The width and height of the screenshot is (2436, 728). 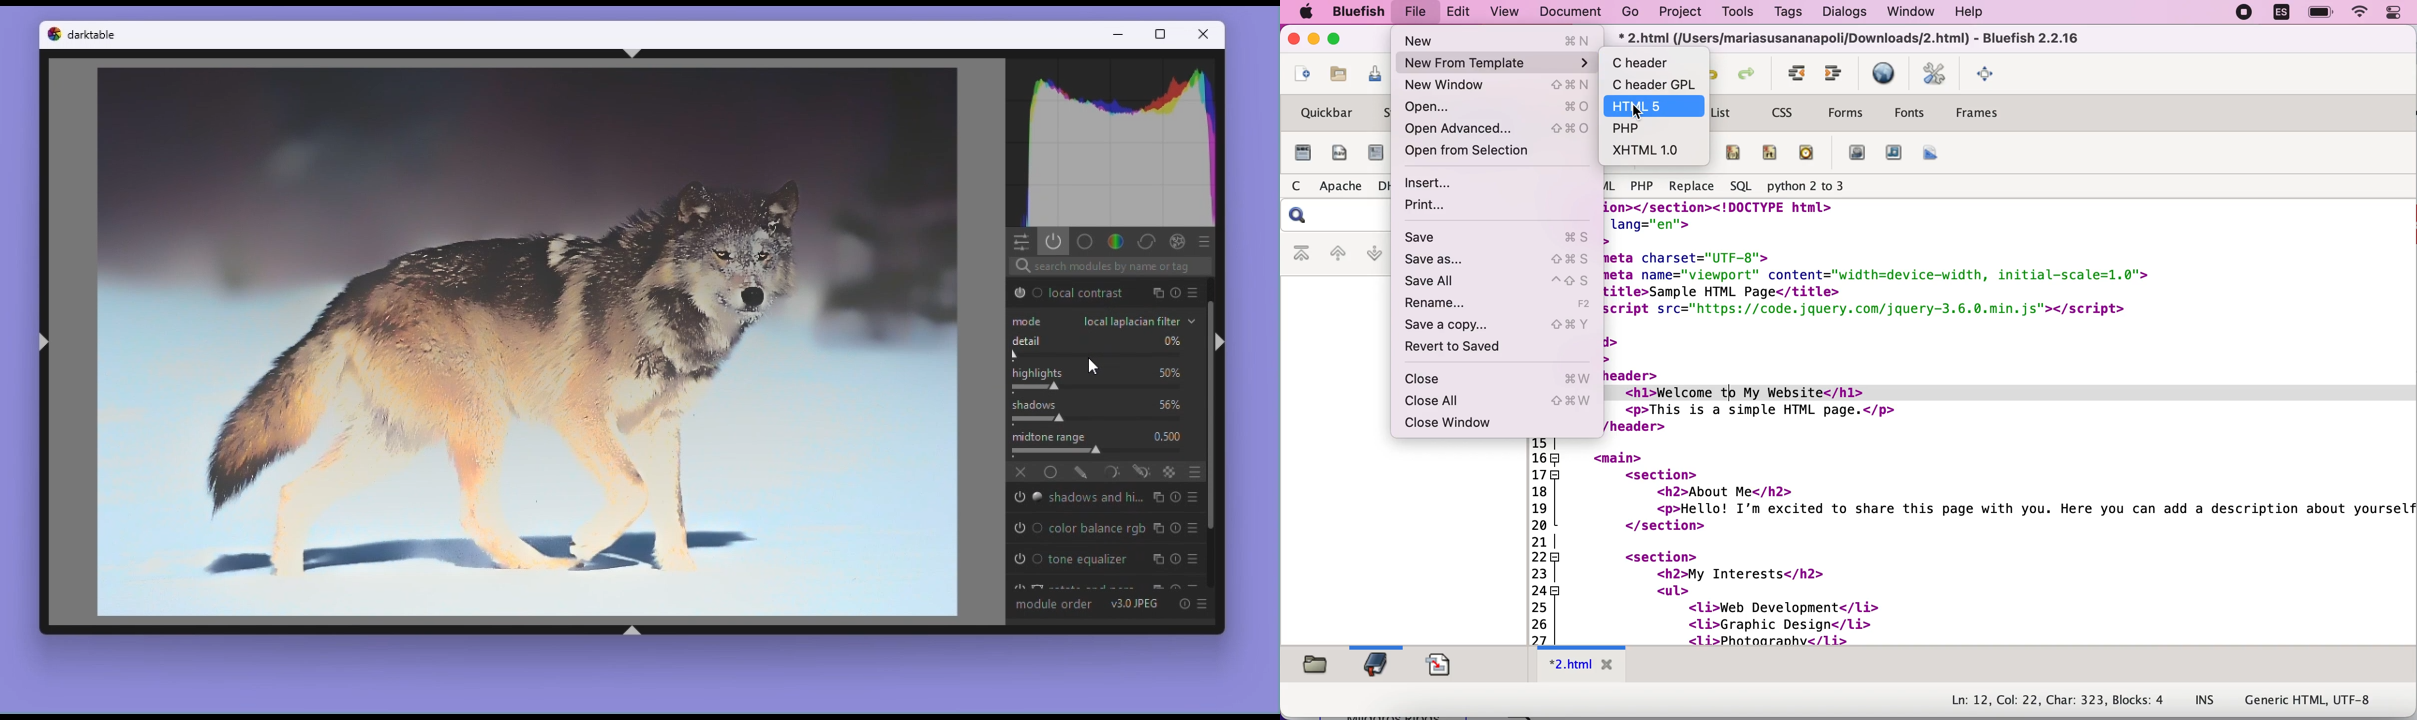 I want to click on Apache, so click(x=1341, y=185).